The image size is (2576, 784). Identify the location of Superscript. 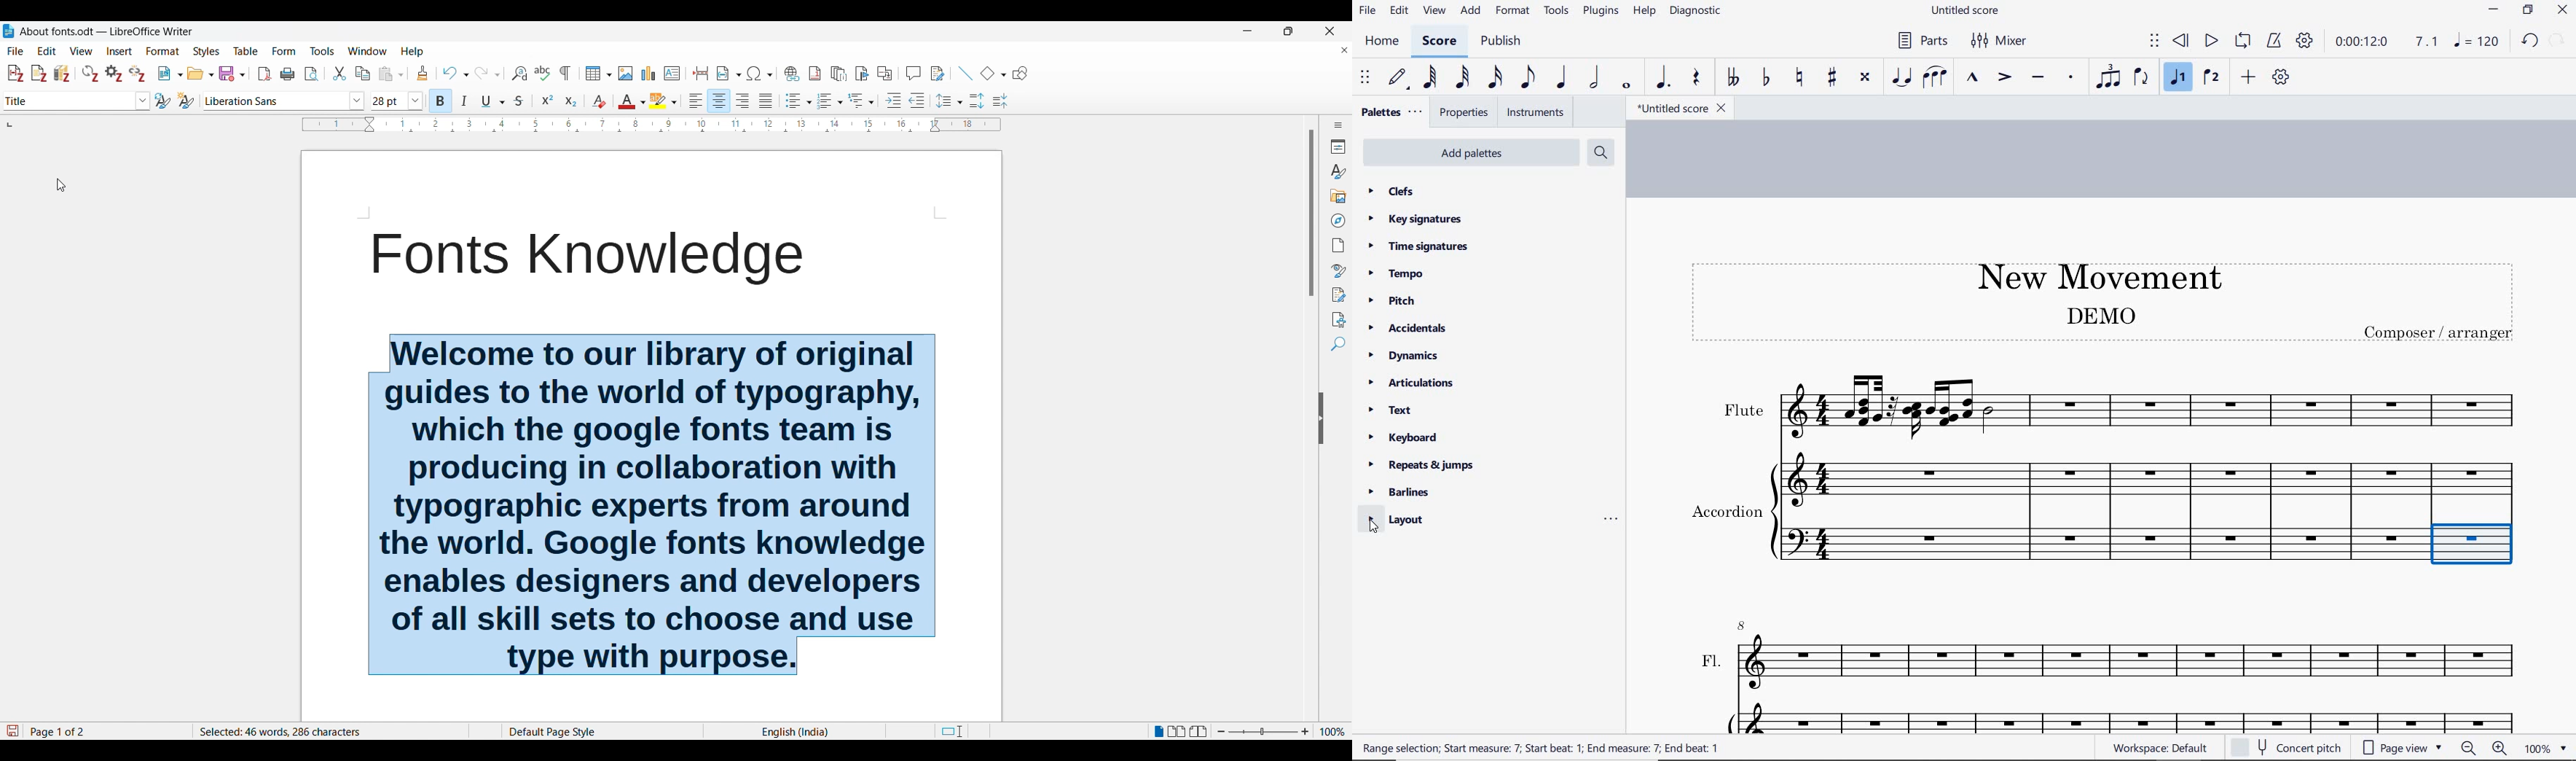
(548, 100).